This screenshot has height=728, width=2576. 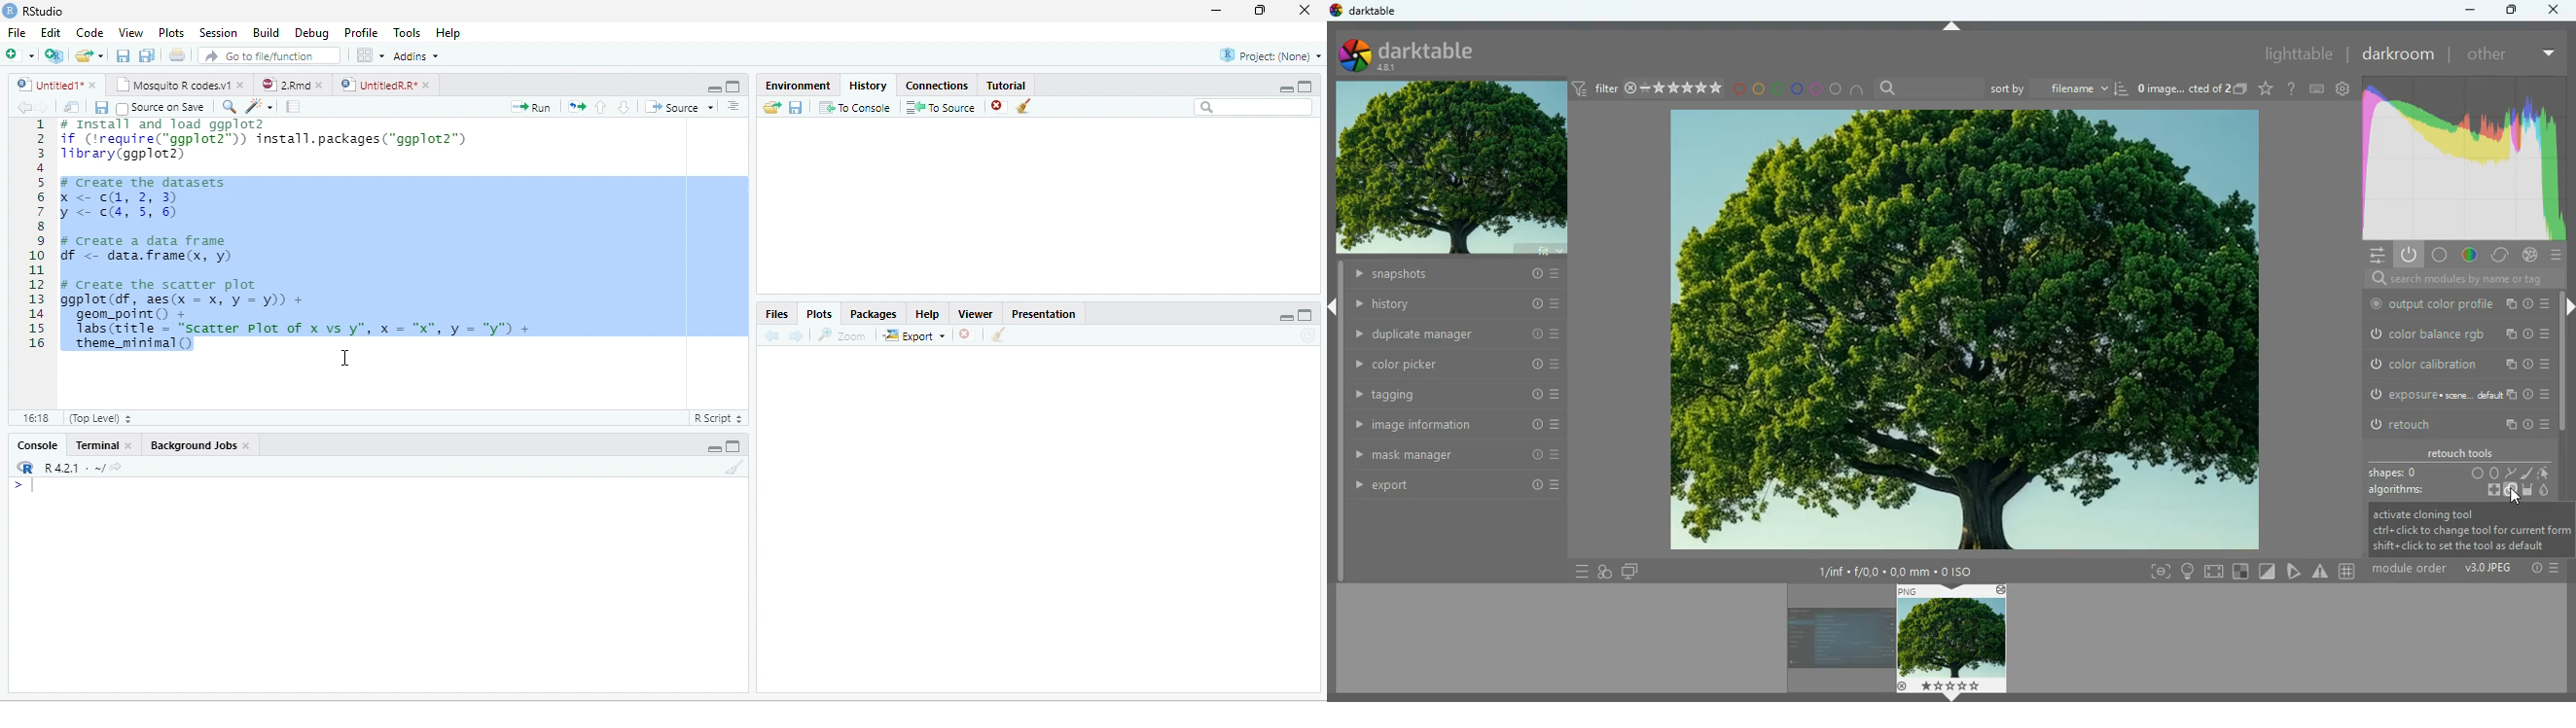 I want to click on File, so click(x=18, y=32).